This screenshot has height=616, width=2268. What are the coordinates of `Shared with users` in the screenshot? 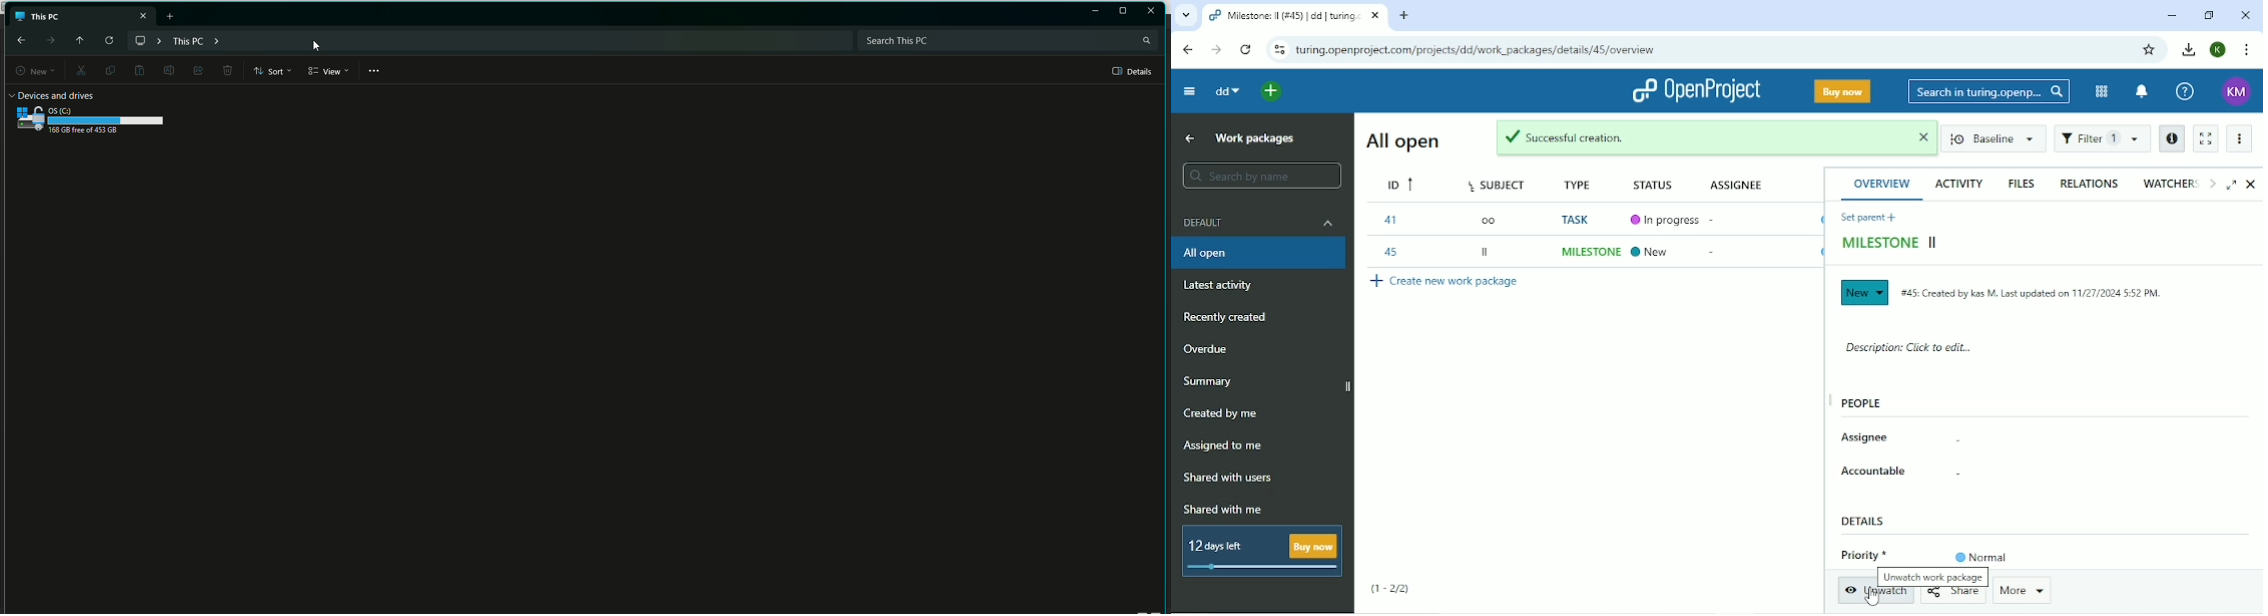 It's located at (1228, 479).